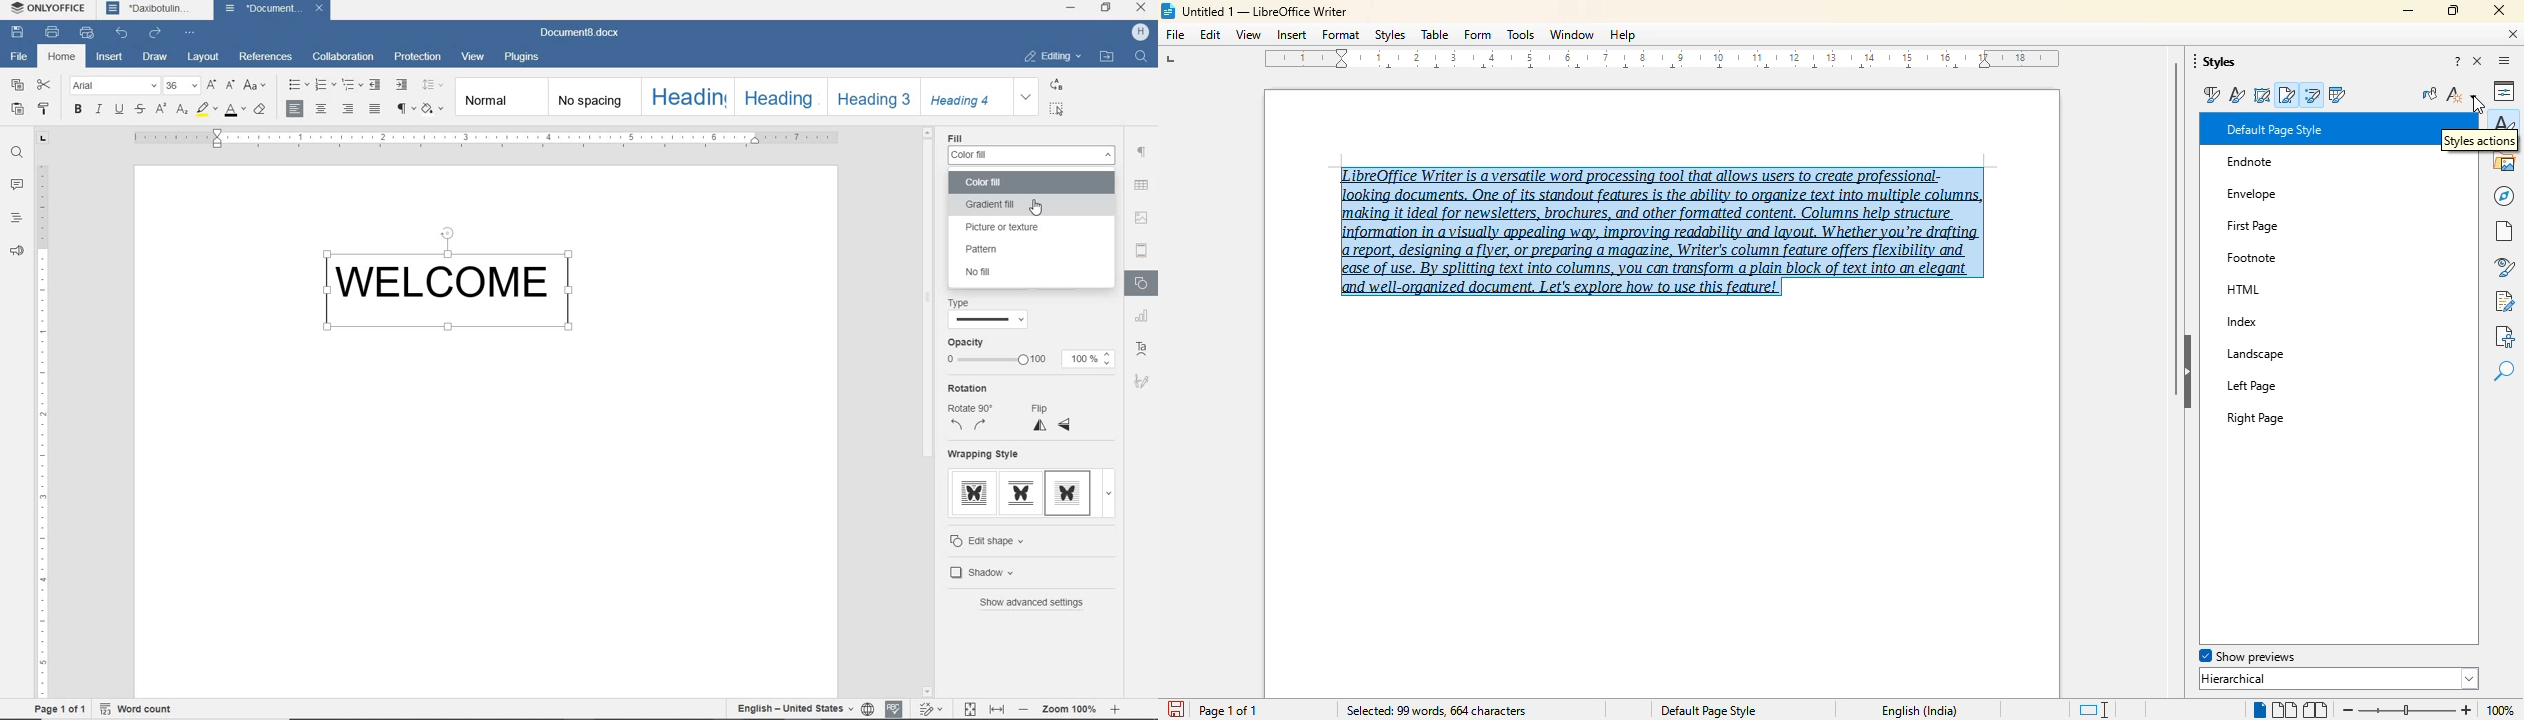  What do you see at coordinates (1006, 572) in the screenshot?
I see `shadow` at bounding box center [1006, 572].